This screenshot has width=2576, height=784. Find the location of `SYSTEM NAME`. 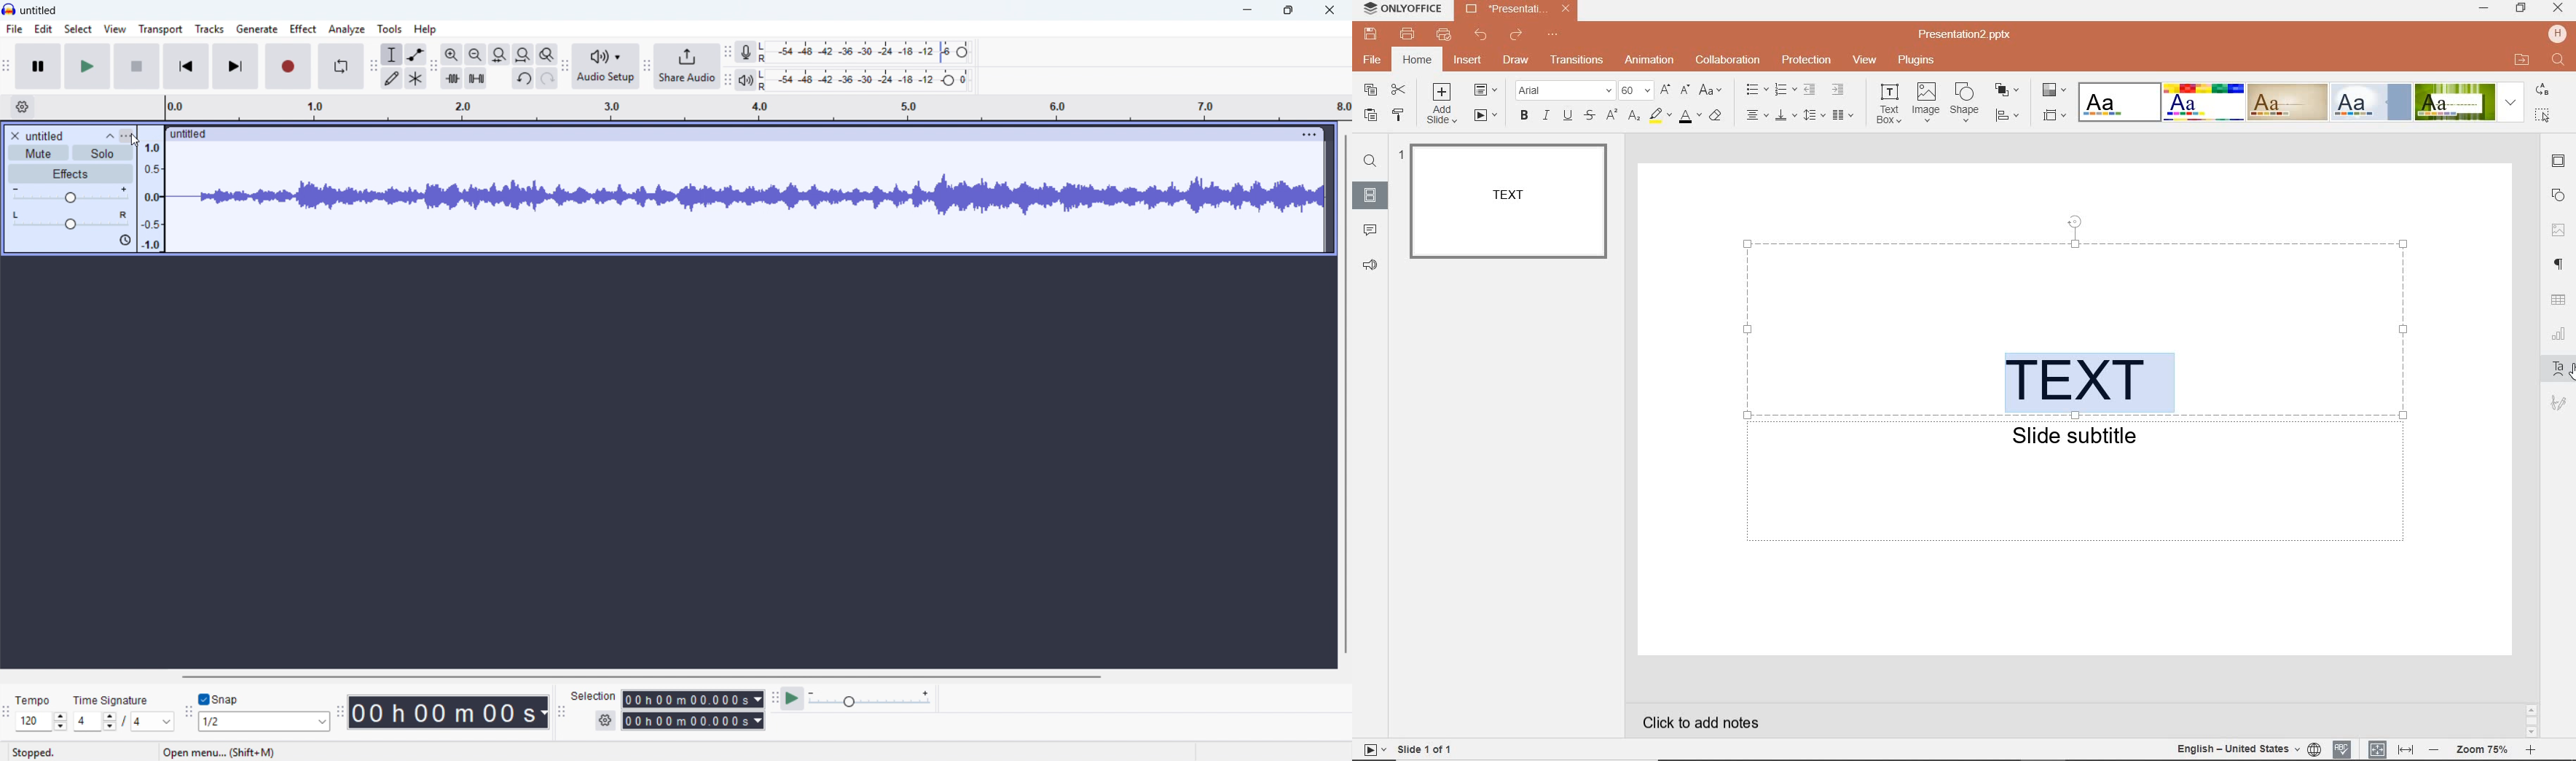

SYSTEM NAME is located at coordinates (1400, 8).